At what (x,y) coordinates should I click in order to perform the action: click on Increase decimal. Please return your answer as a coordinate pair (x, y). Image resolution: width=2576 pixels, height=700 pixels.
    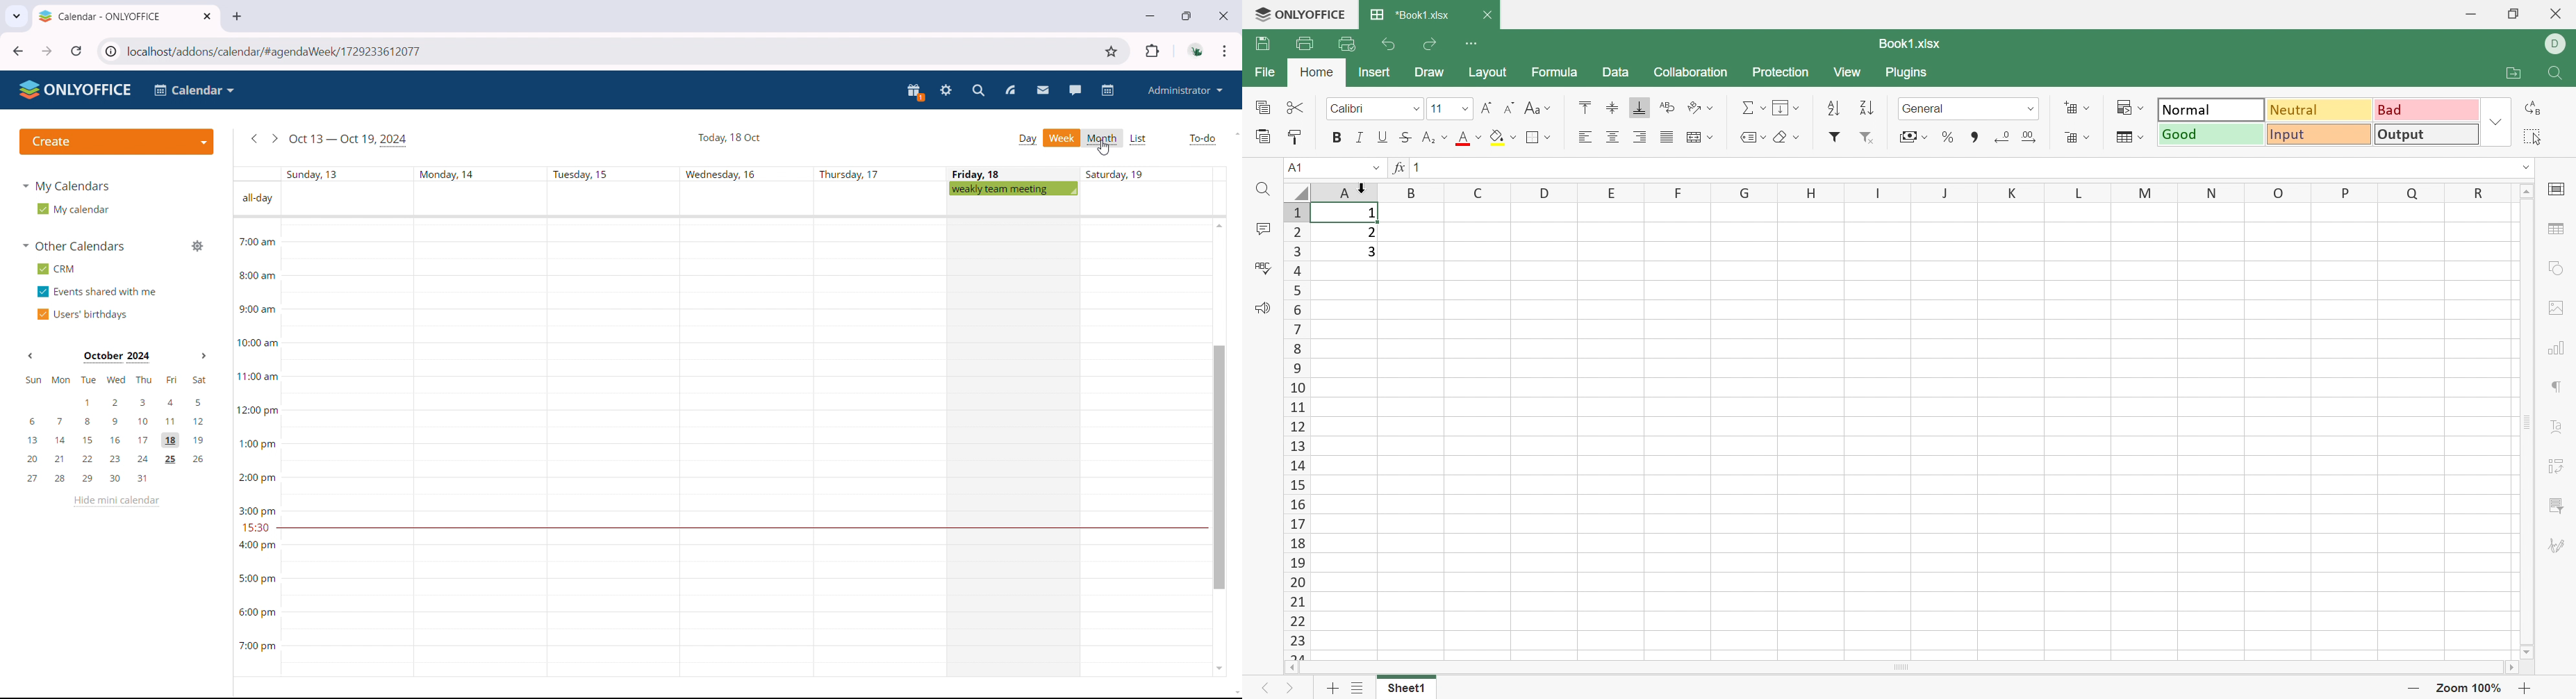
    Looking at the image, I should click on (2029, 135).